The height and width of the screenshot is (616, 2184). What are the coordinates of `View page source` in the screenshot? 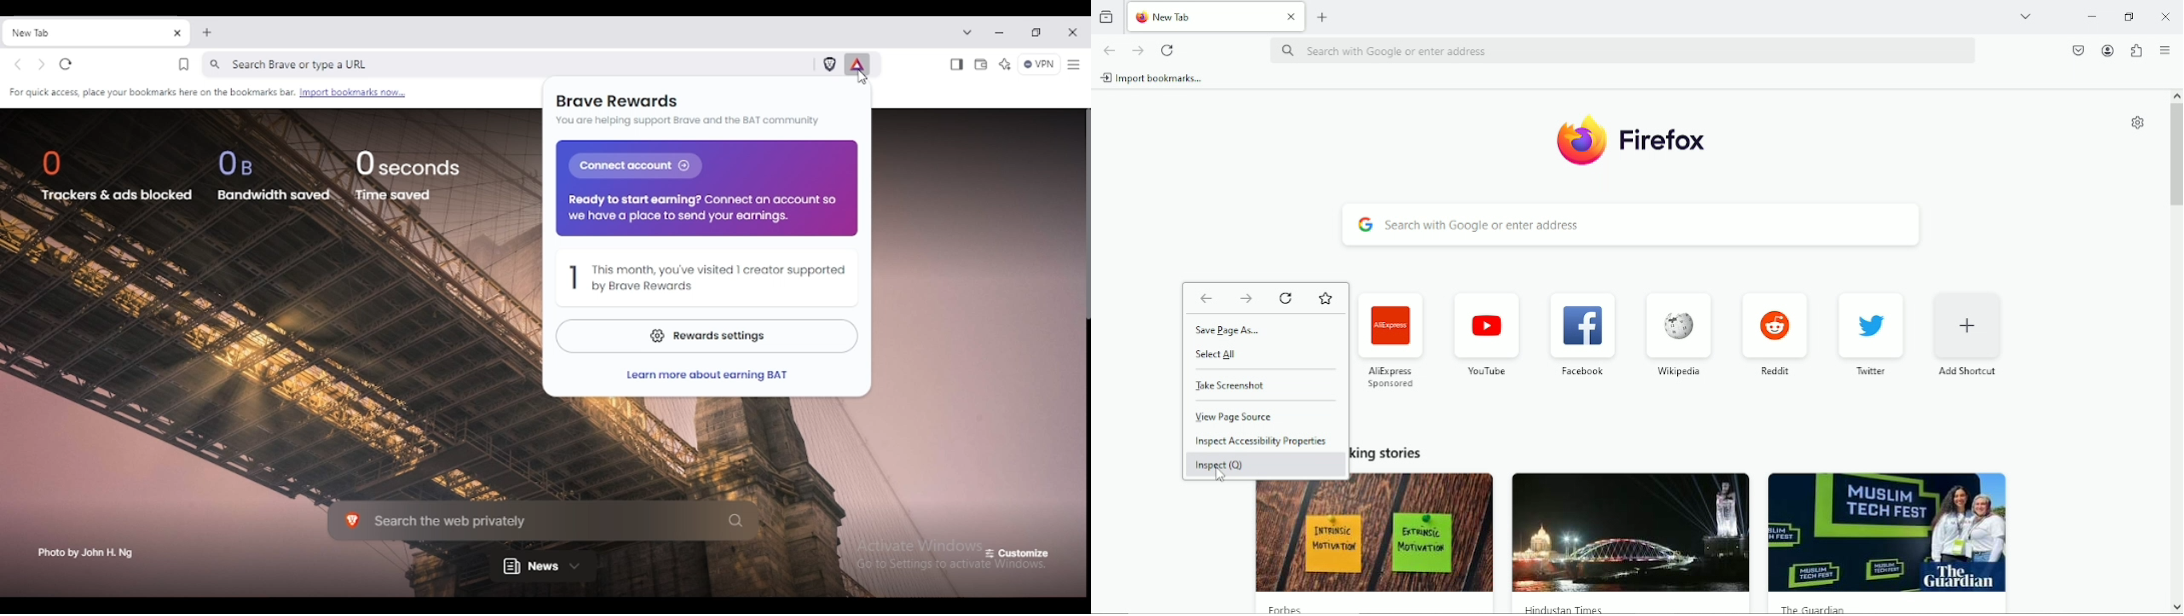 It's located at (1234, 417).